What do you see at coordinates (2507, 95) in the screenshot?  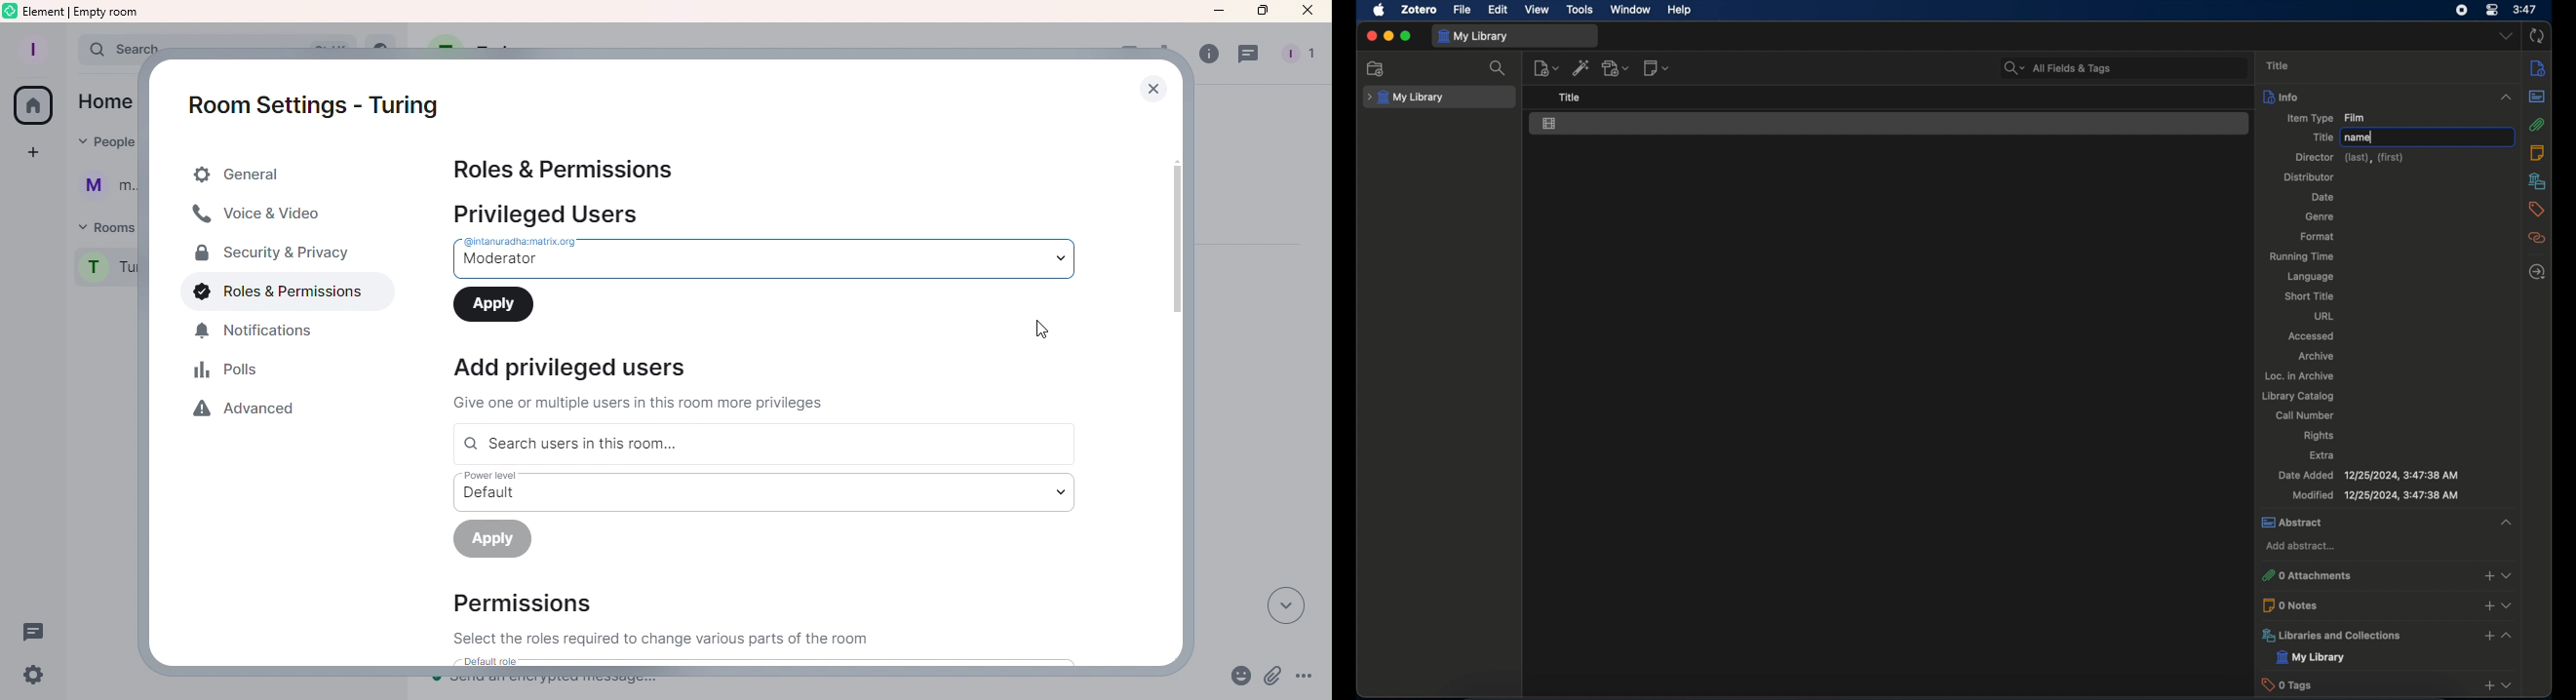 I see `collapse` at bounding box center [2507, 95].